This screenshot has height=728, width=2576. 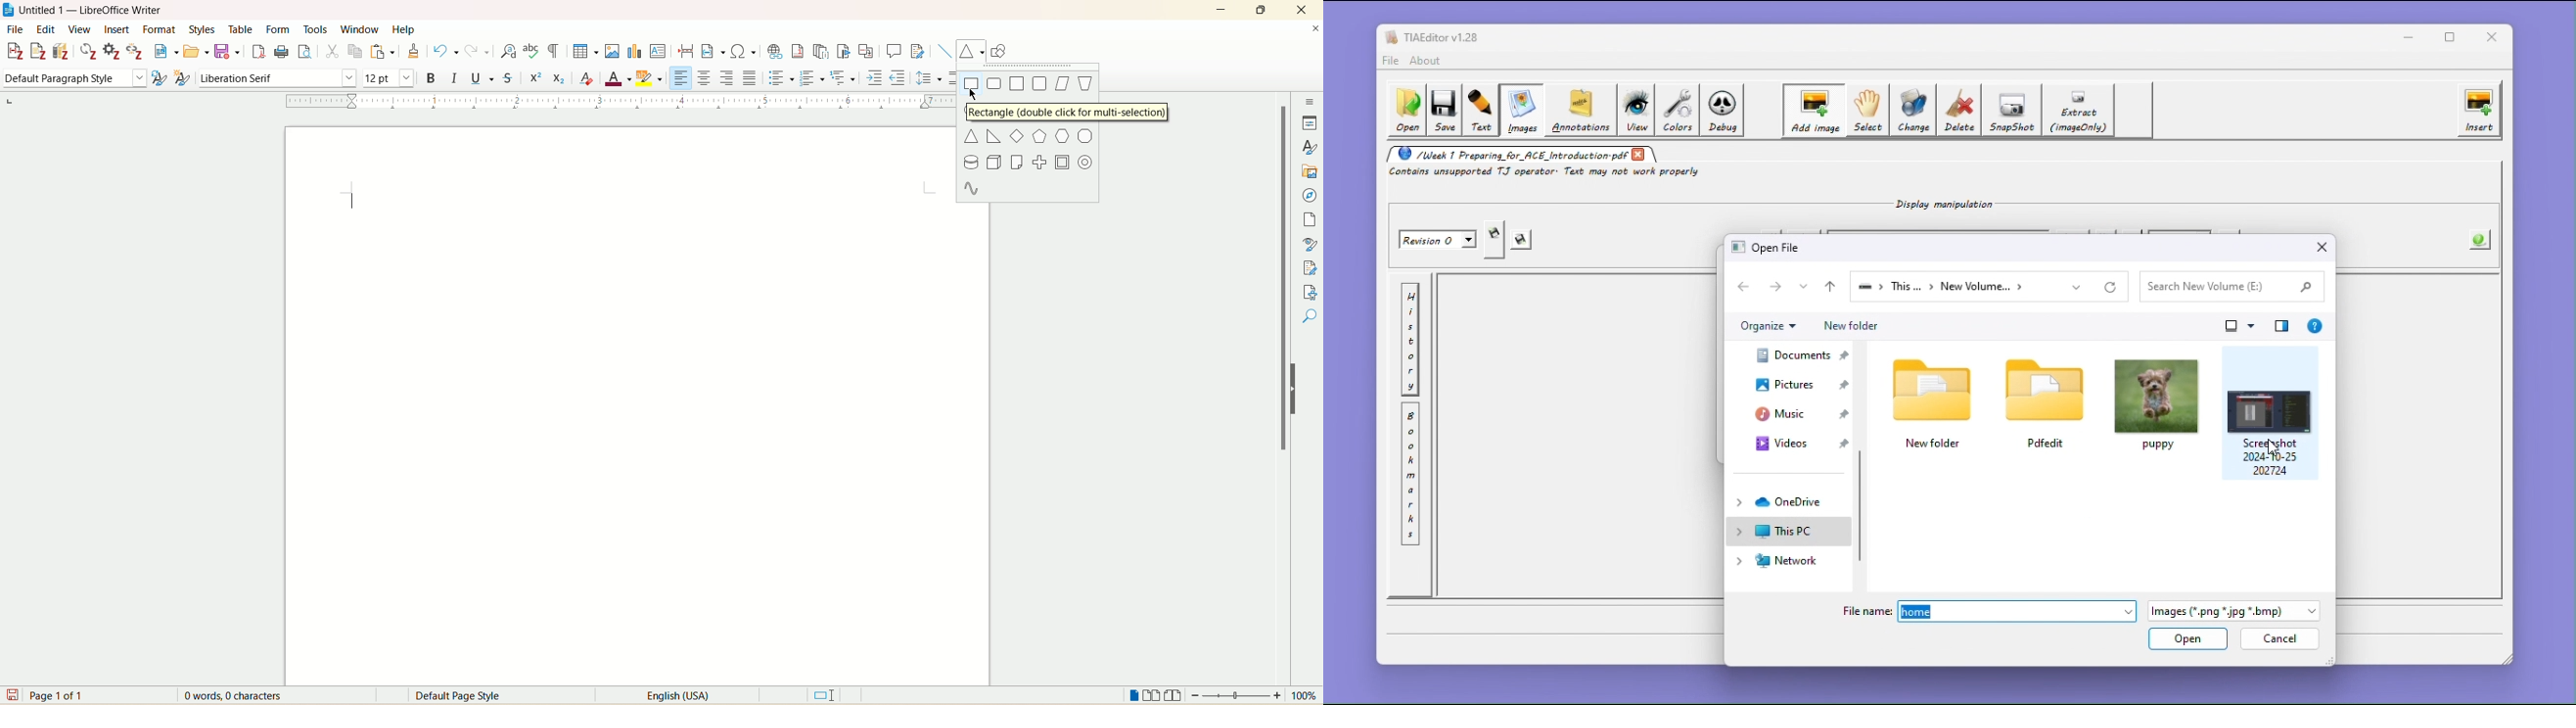 What do you see at coordinates (162, 30) in the screenshot?
I see `format` at bounding box center [162, 30].